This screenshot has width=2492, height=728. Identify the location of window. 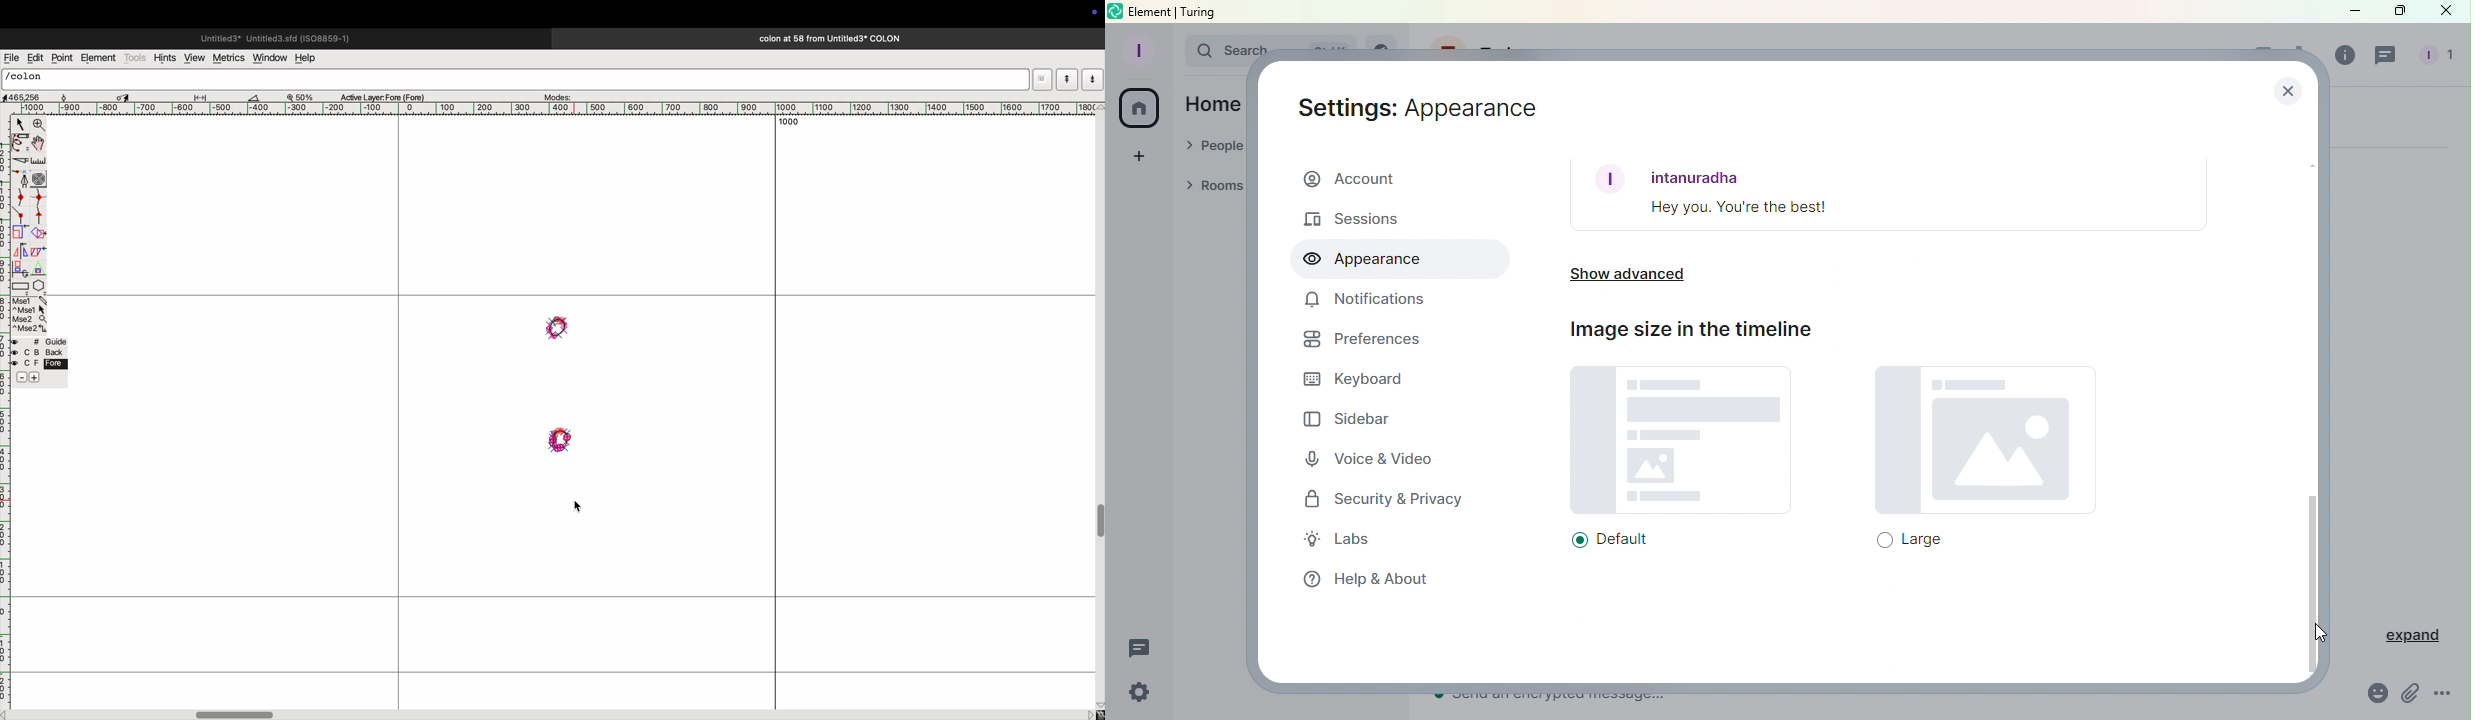
(268, 59).